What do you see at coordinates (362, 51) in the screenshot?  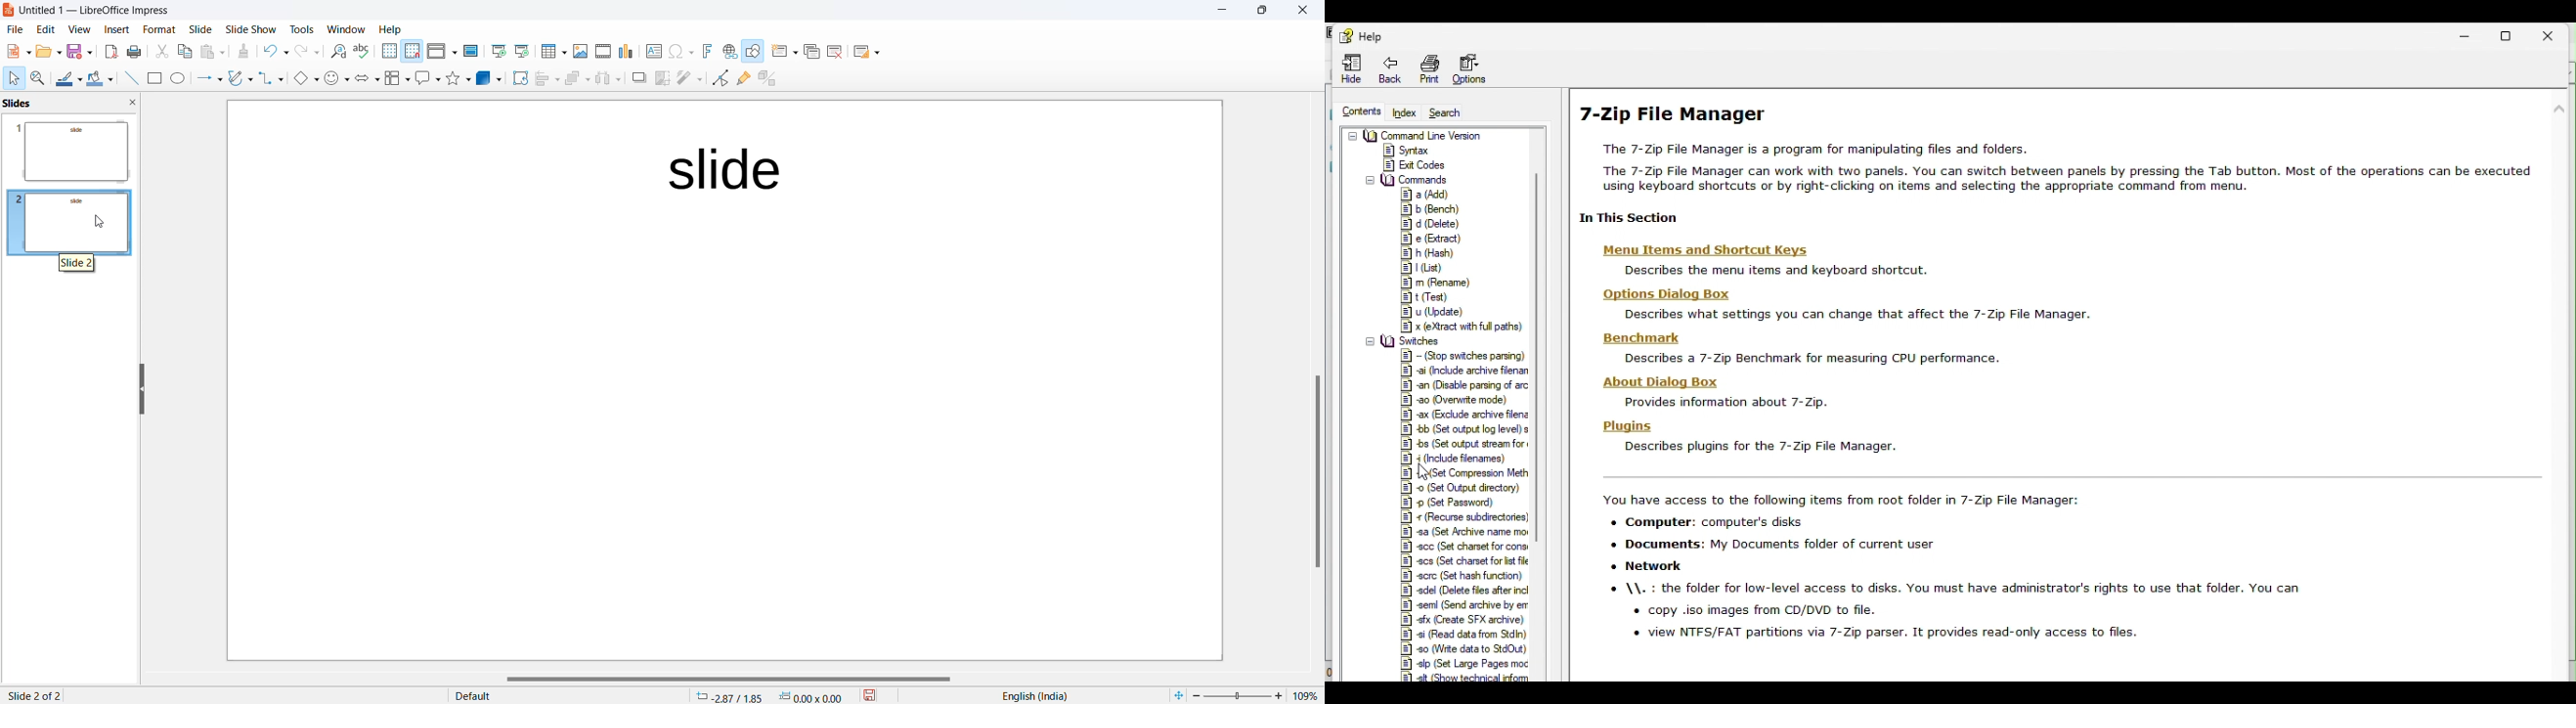 I see `Spellings` at bounding box center [362, 51].